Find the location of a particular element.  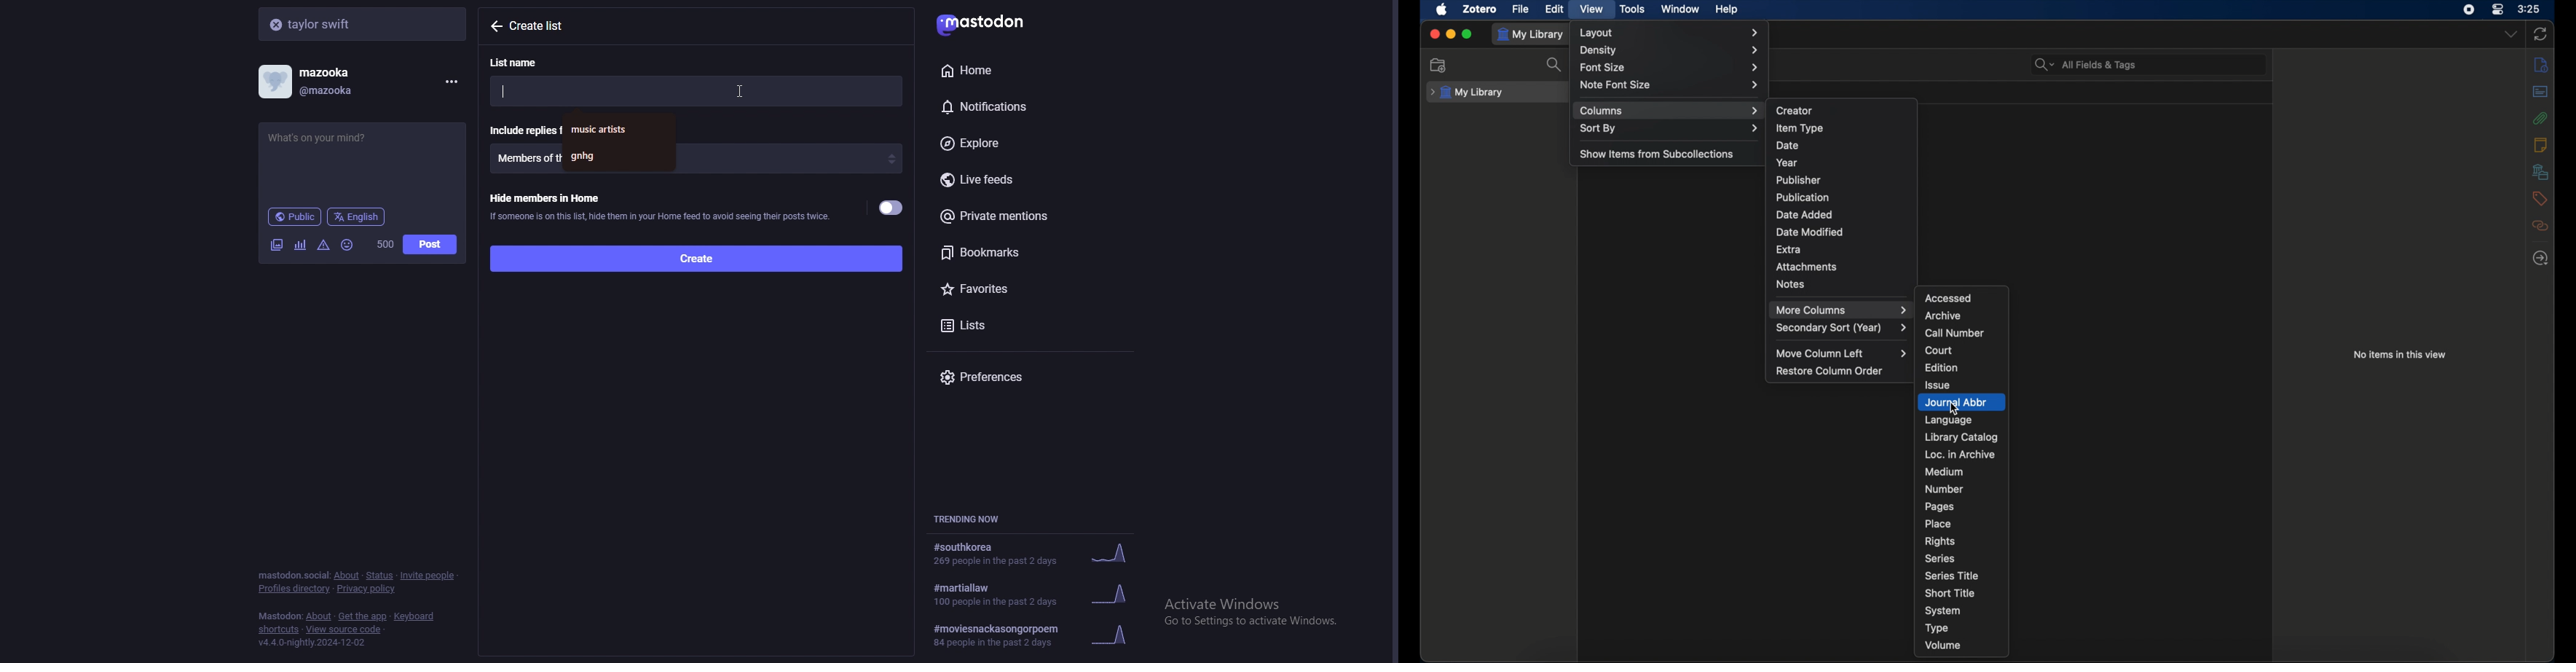

trending is located at coordinates (1038, 635).